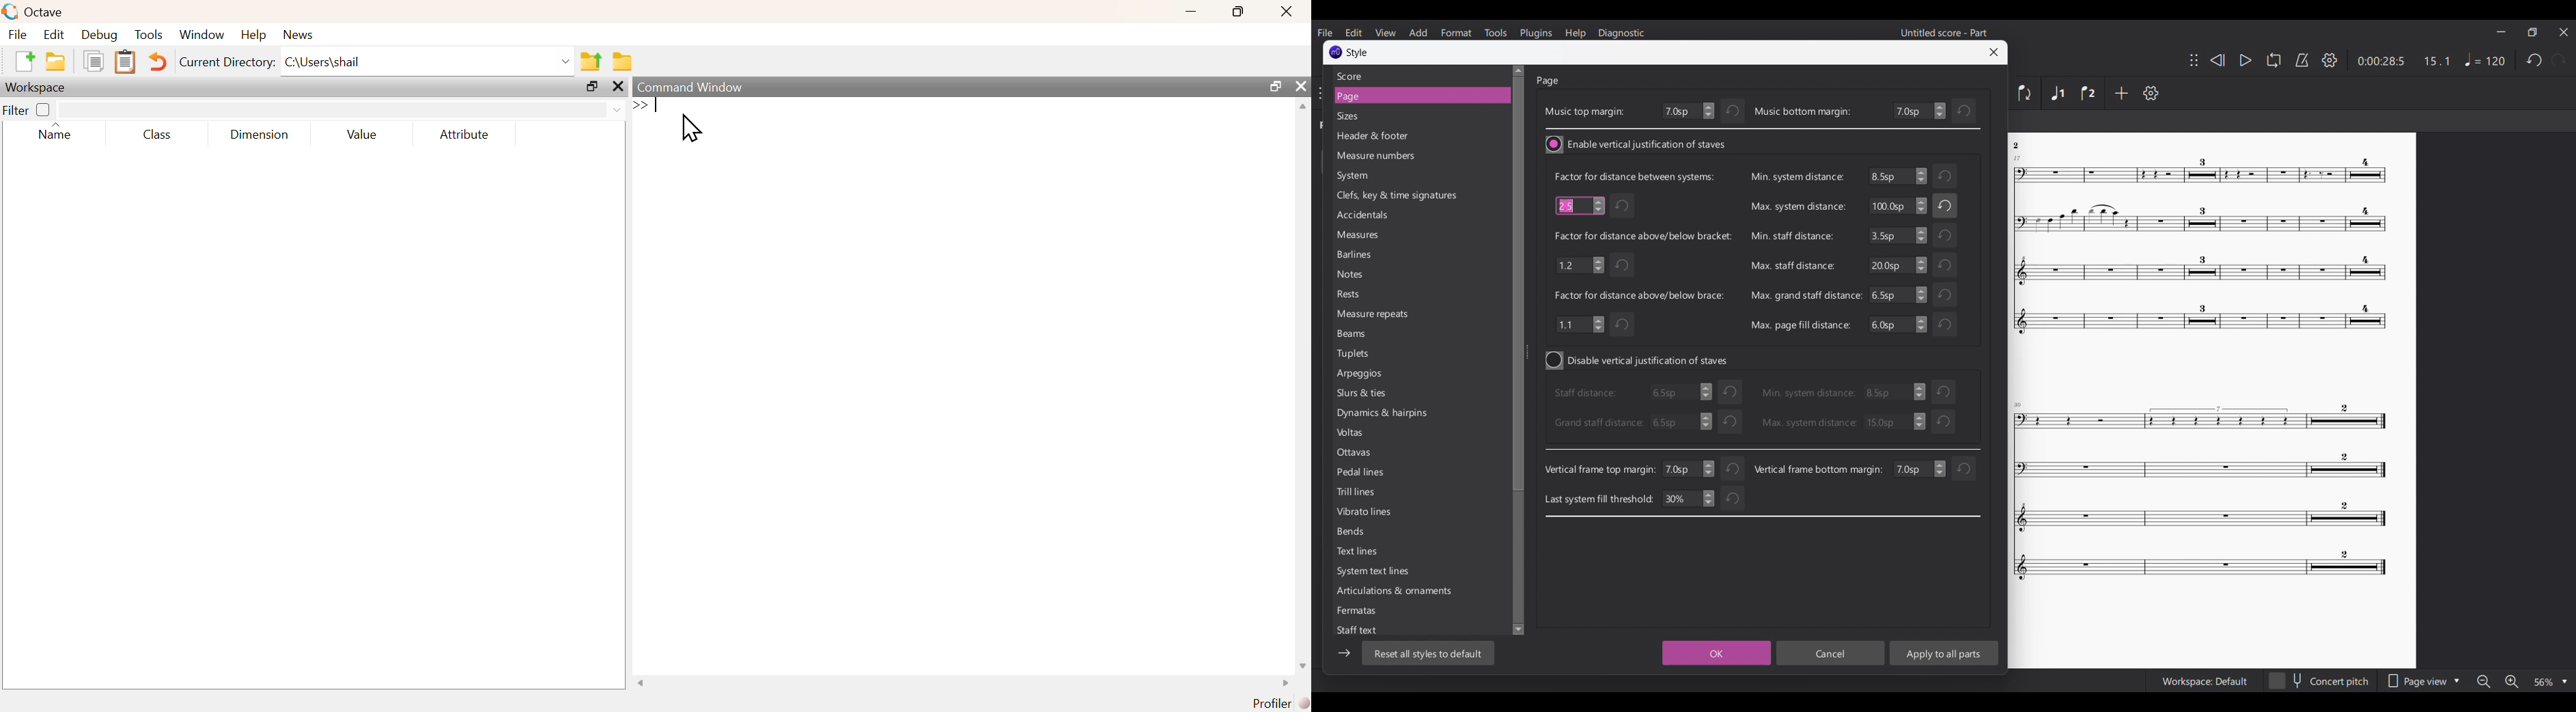 The width and height of the screenshot is (2576, 728). I want to click on Undo, so click(1624, 264).